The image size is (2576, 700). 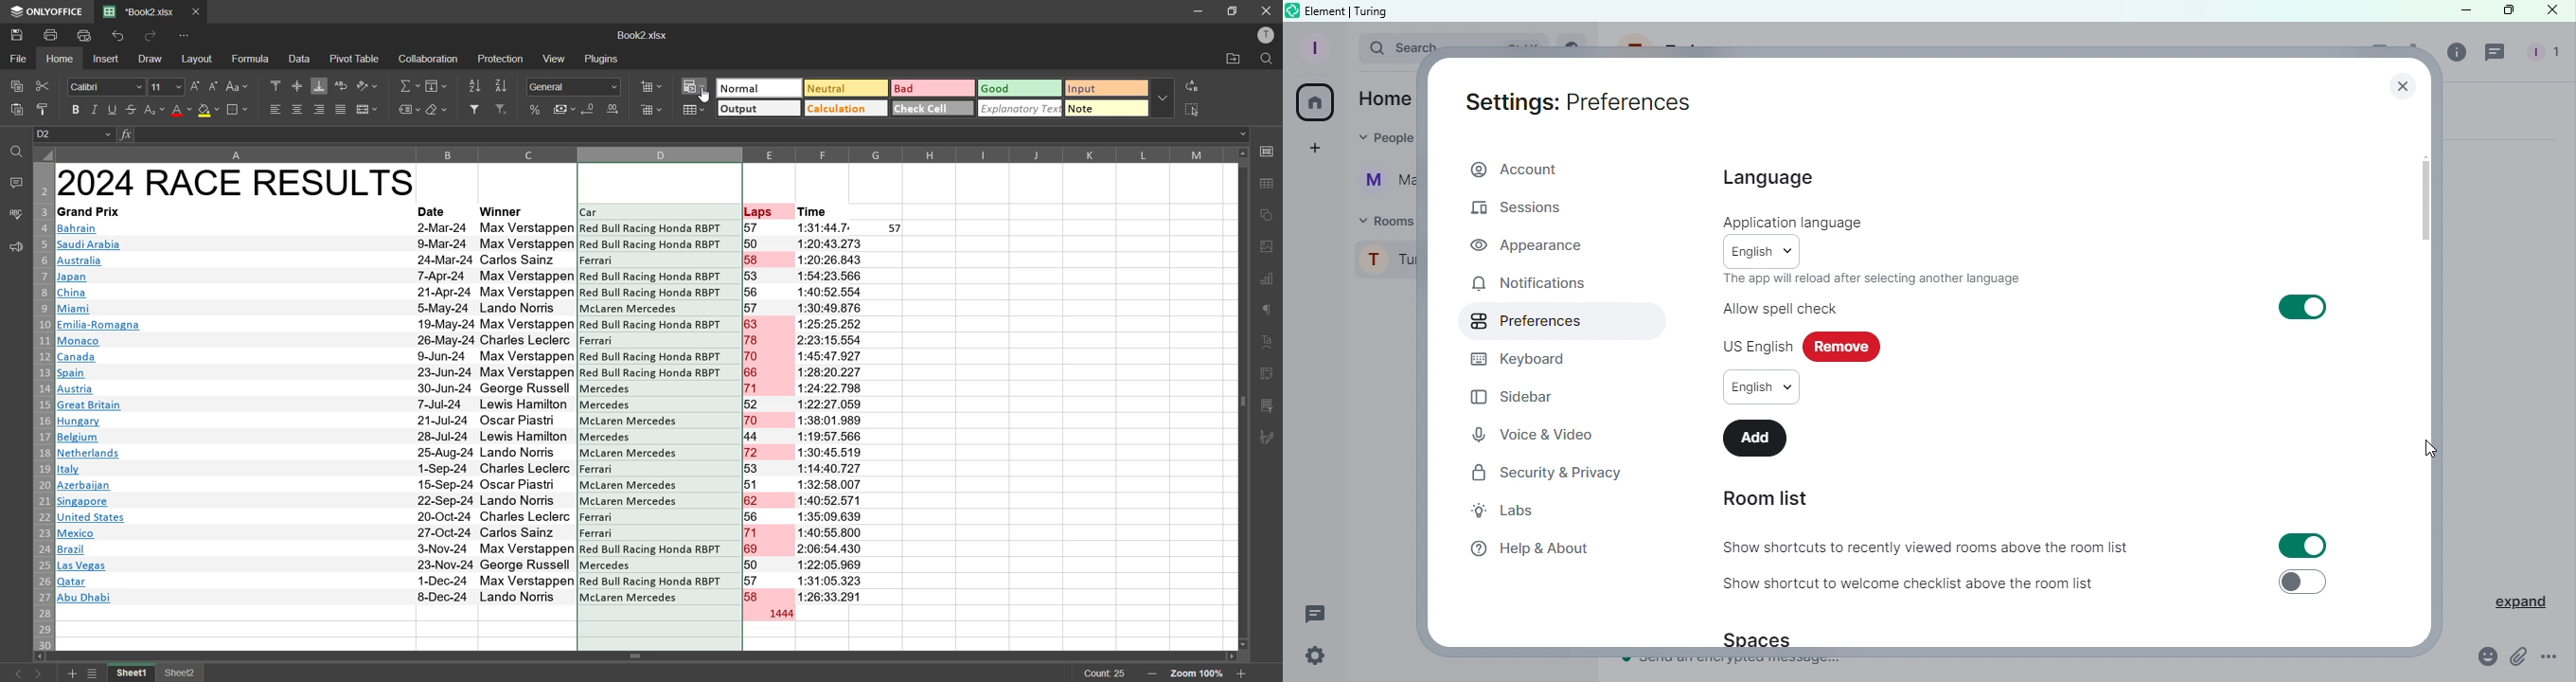 What do you see at coordinates (1318, 148) in the screenshot?
I see `Create a space` at bounding box center [1318, 148].